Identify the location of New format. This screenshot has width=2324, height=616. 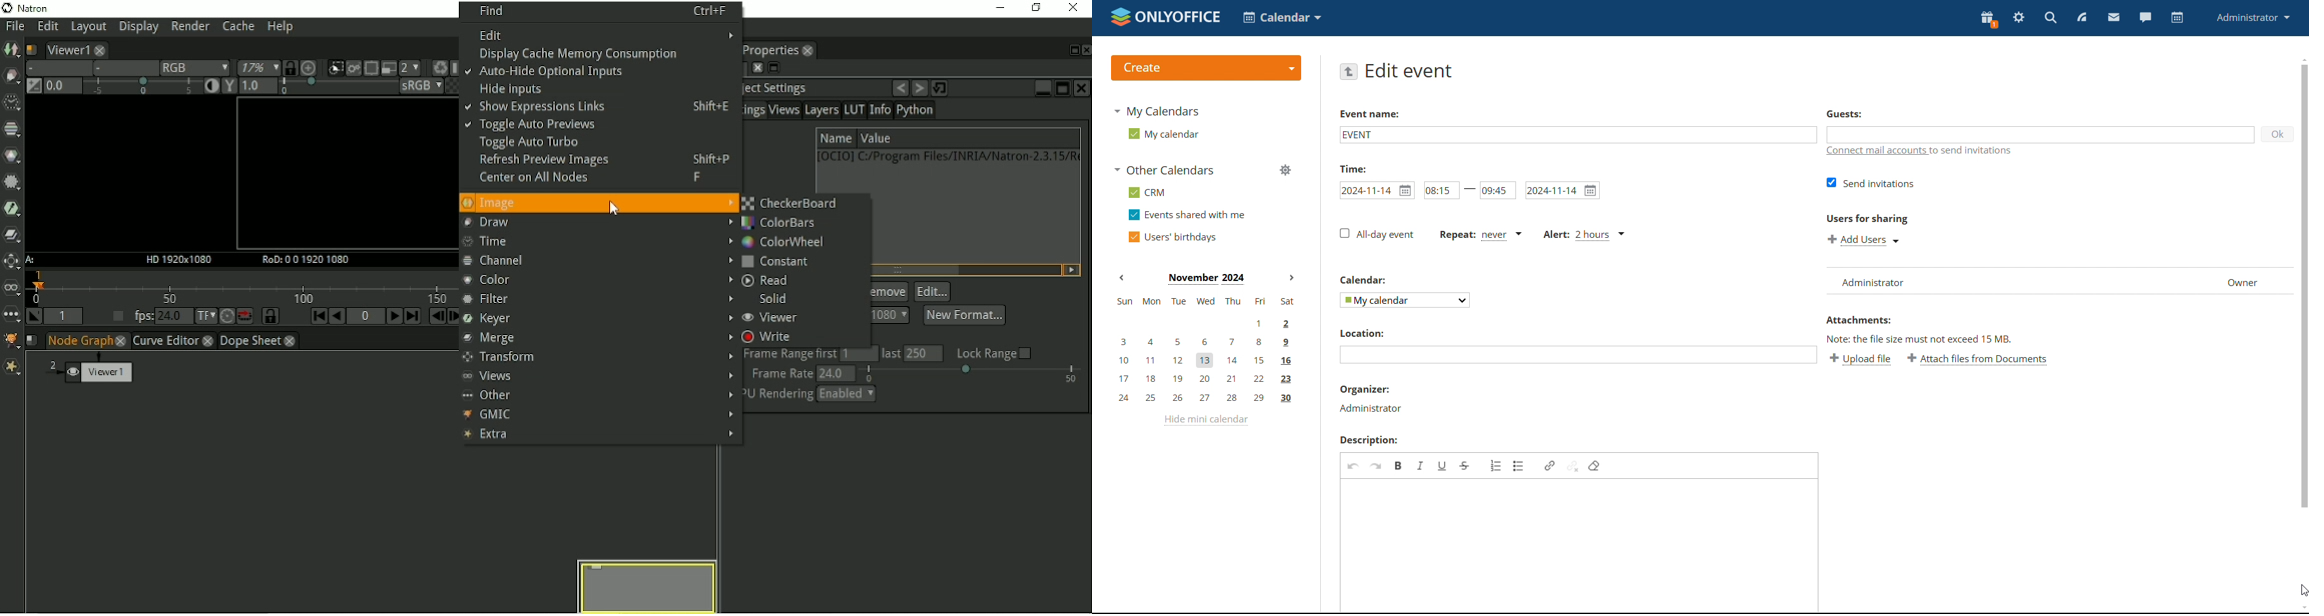
(964, 314).